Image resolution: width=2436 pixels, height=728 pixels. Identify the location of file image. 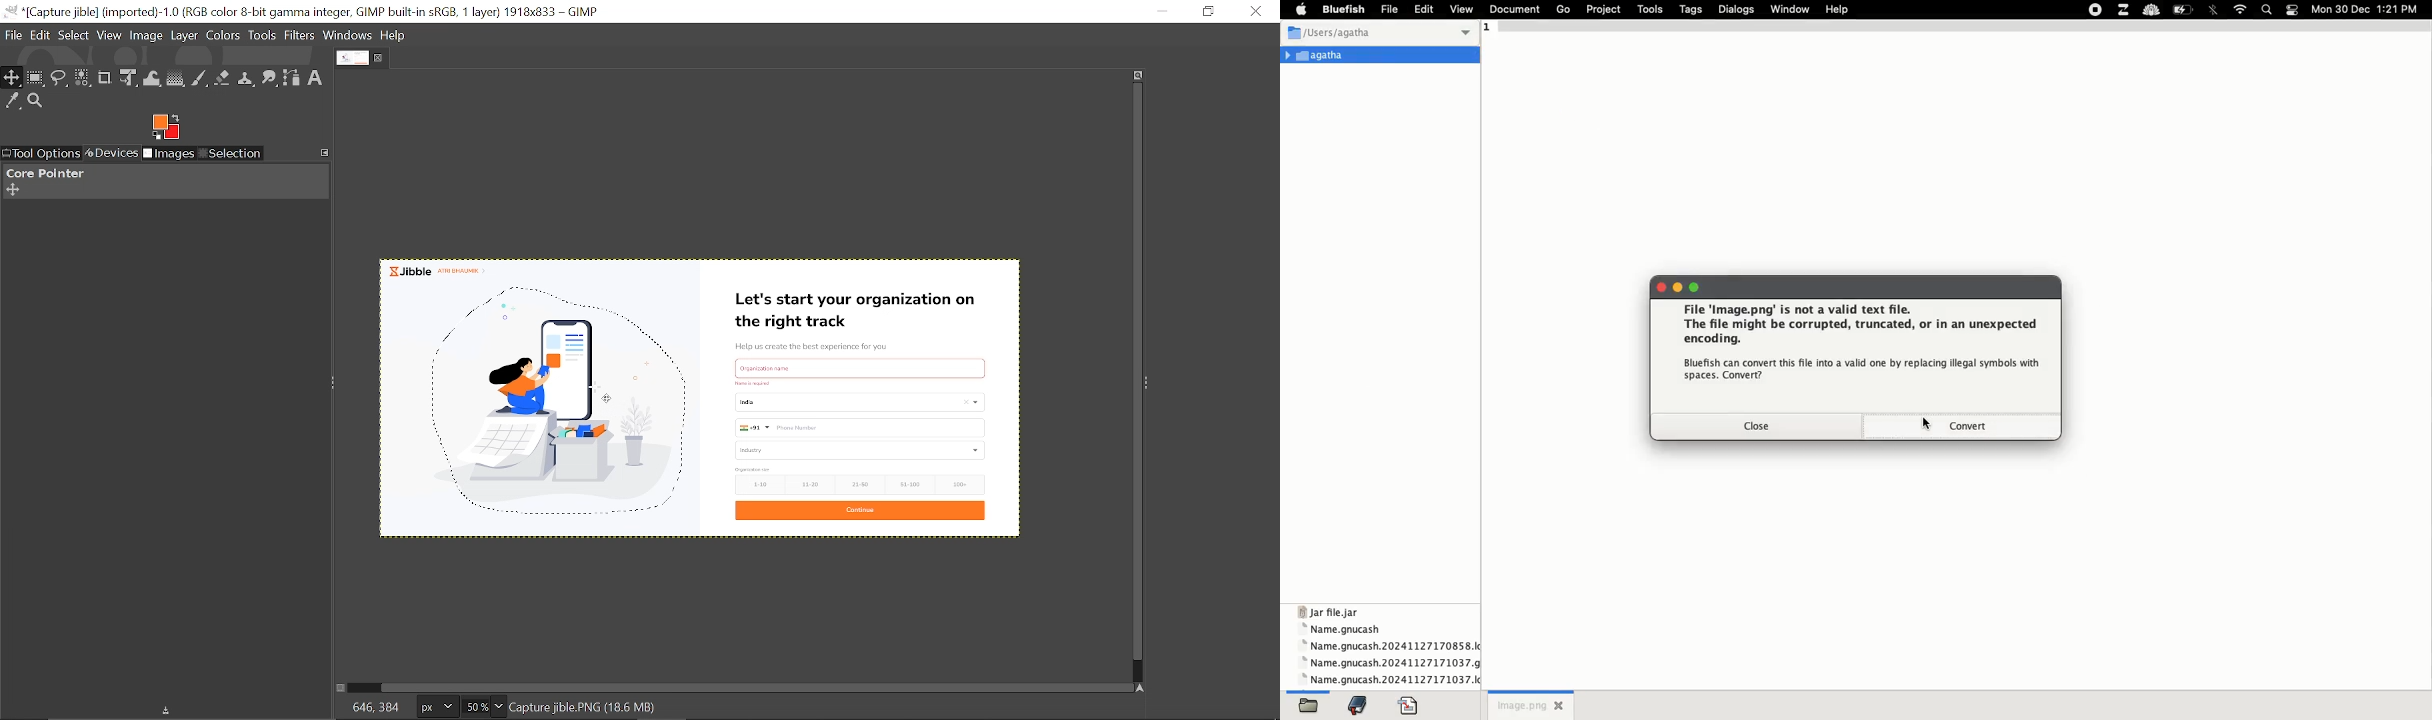
(1860, 344).